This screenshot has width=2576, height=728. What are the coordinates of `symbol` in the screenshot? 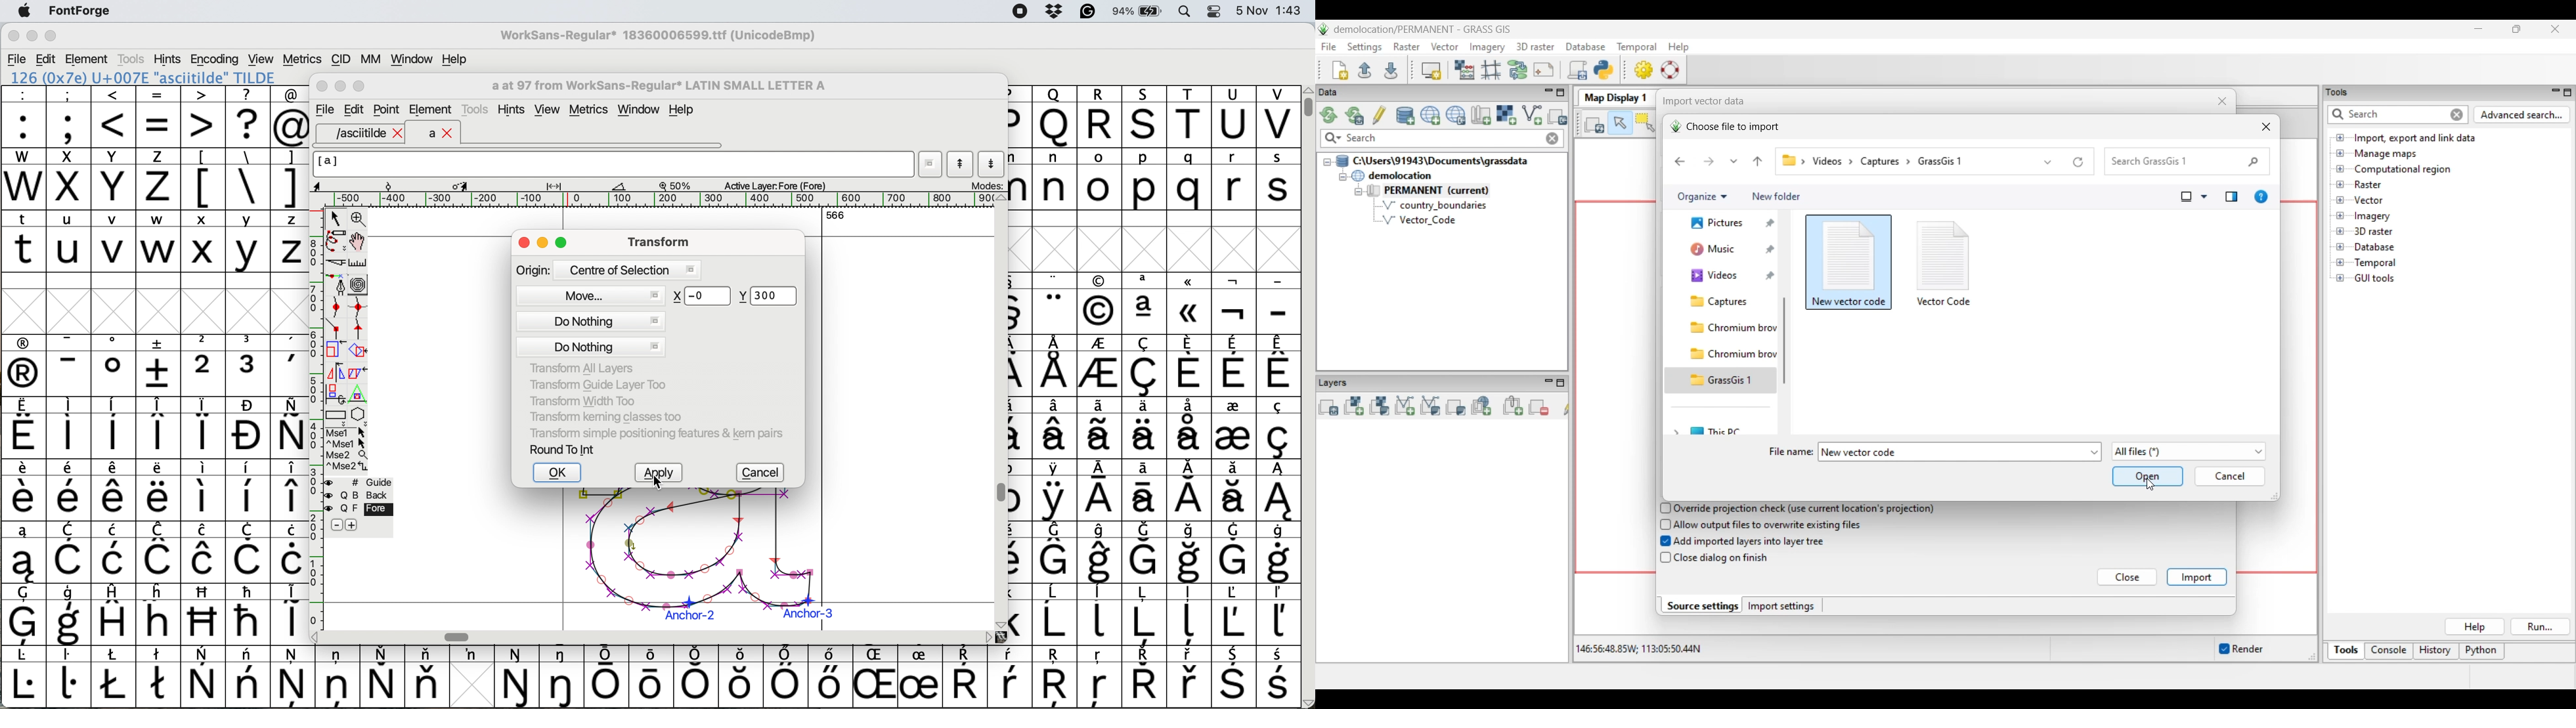 It's located at (23, 490).